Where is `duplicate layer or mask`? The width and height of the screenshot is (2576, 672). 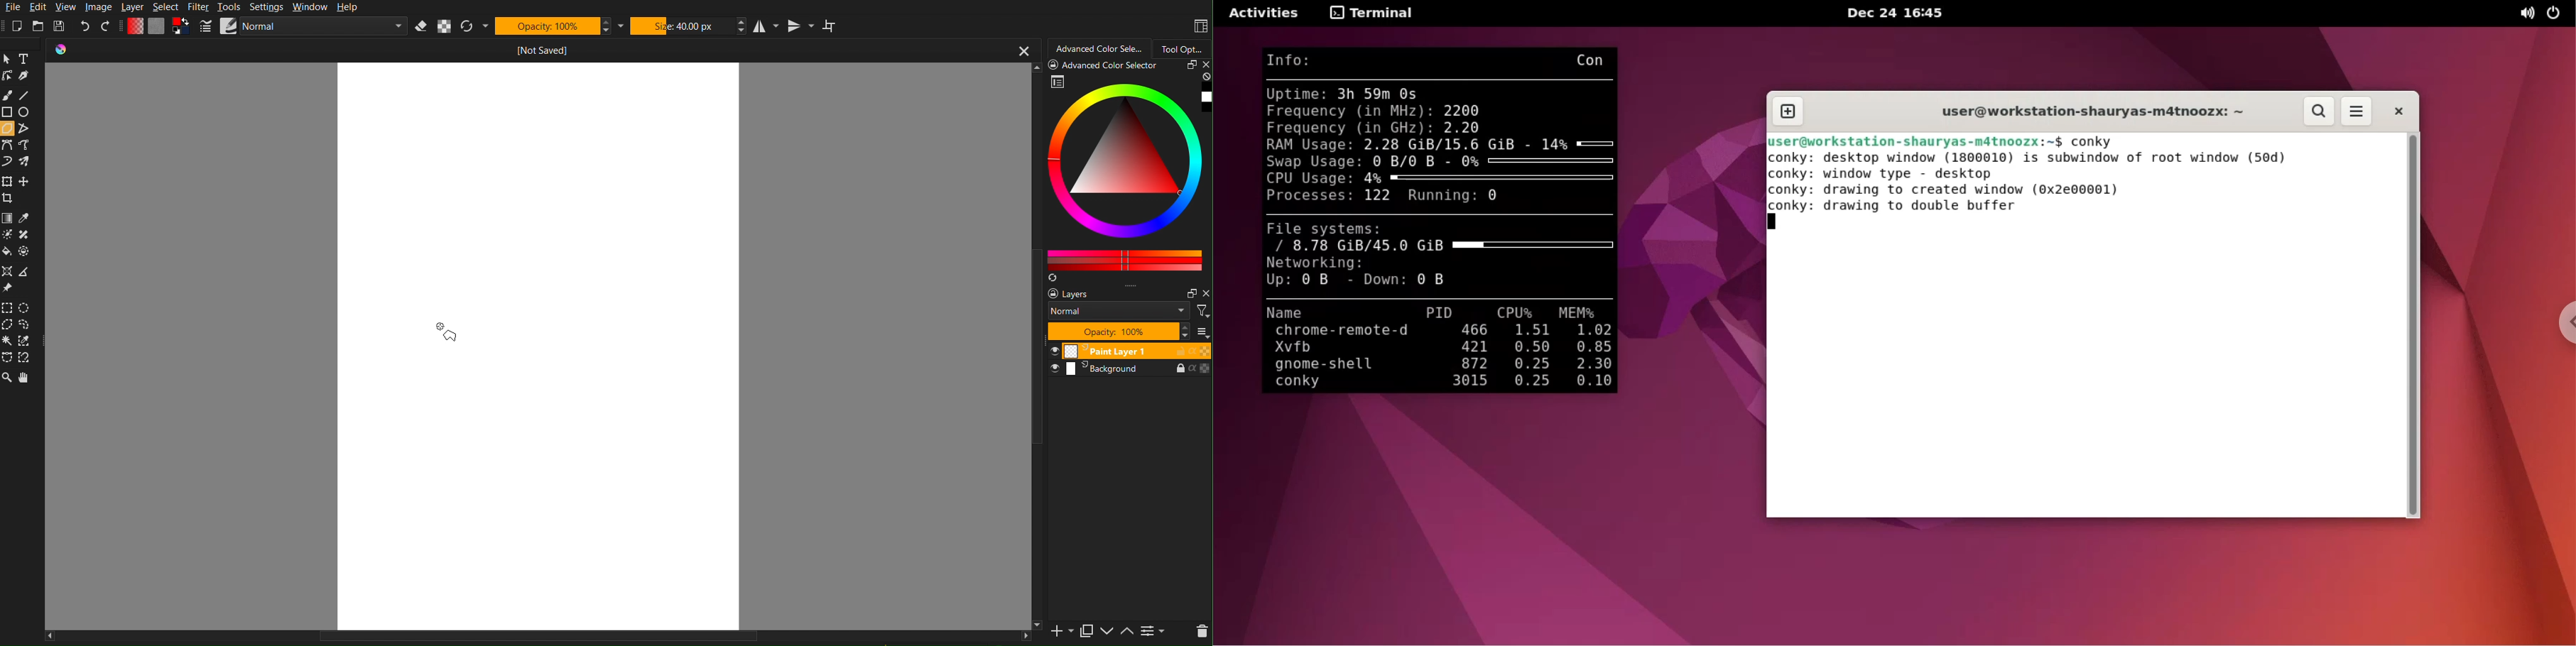
duplicate layer or mask is located at coordinates (1087, 631).